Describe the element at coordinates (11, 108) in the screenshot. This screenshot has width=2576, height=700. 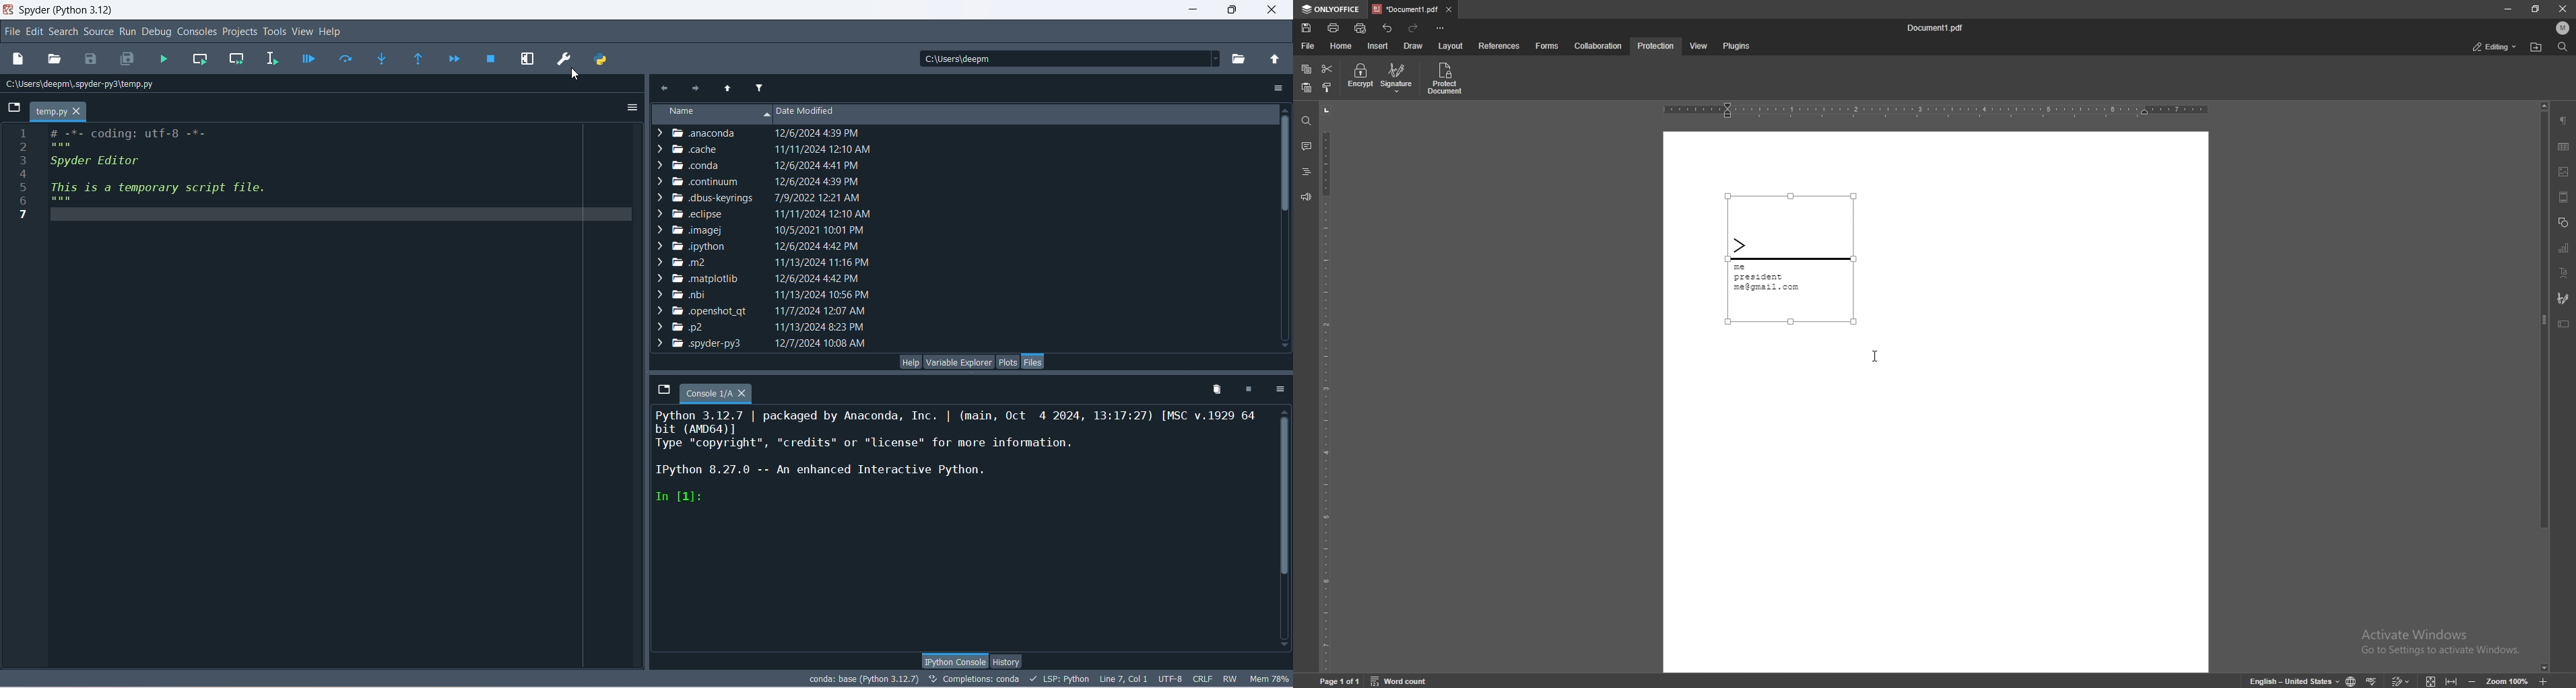
I see `browse tabs` at that location.